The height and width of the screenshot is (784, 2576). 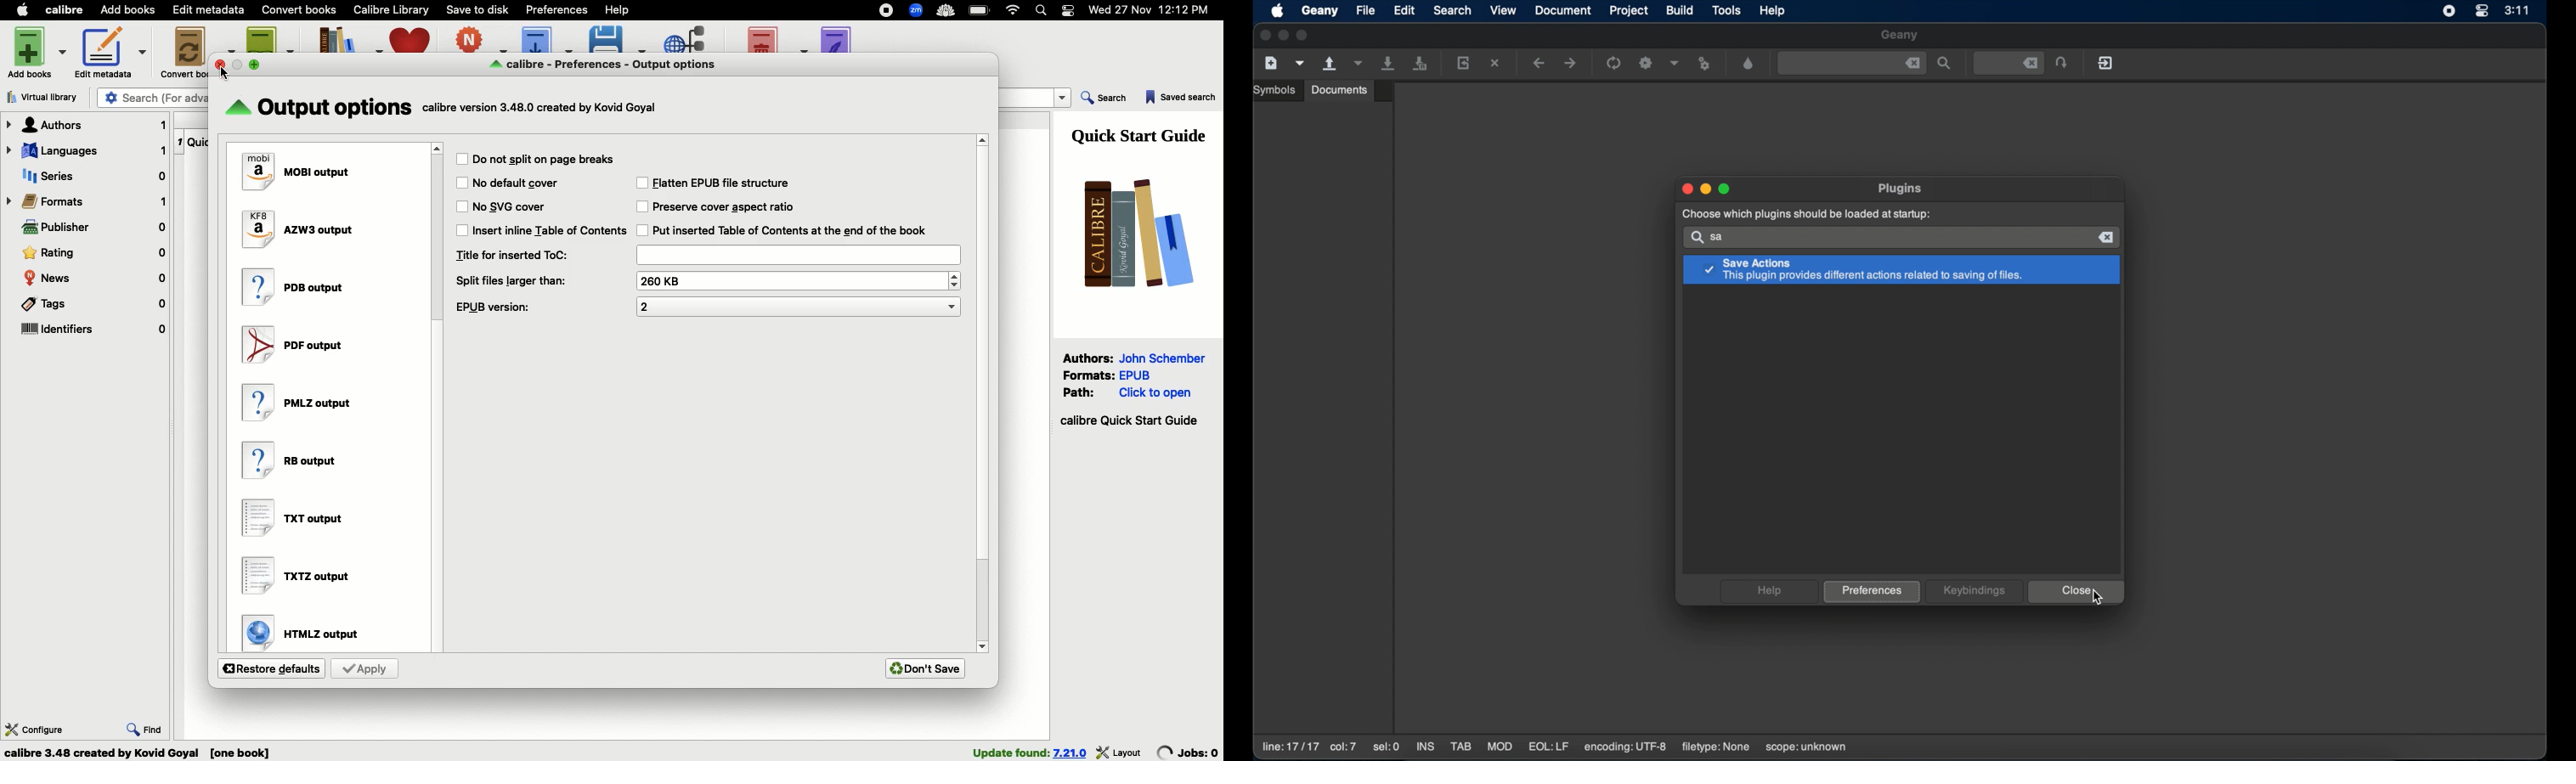 What do you see at coordinates (39, 51) in the screenshot?
I see `Add books` at bounding box center [39, 51].